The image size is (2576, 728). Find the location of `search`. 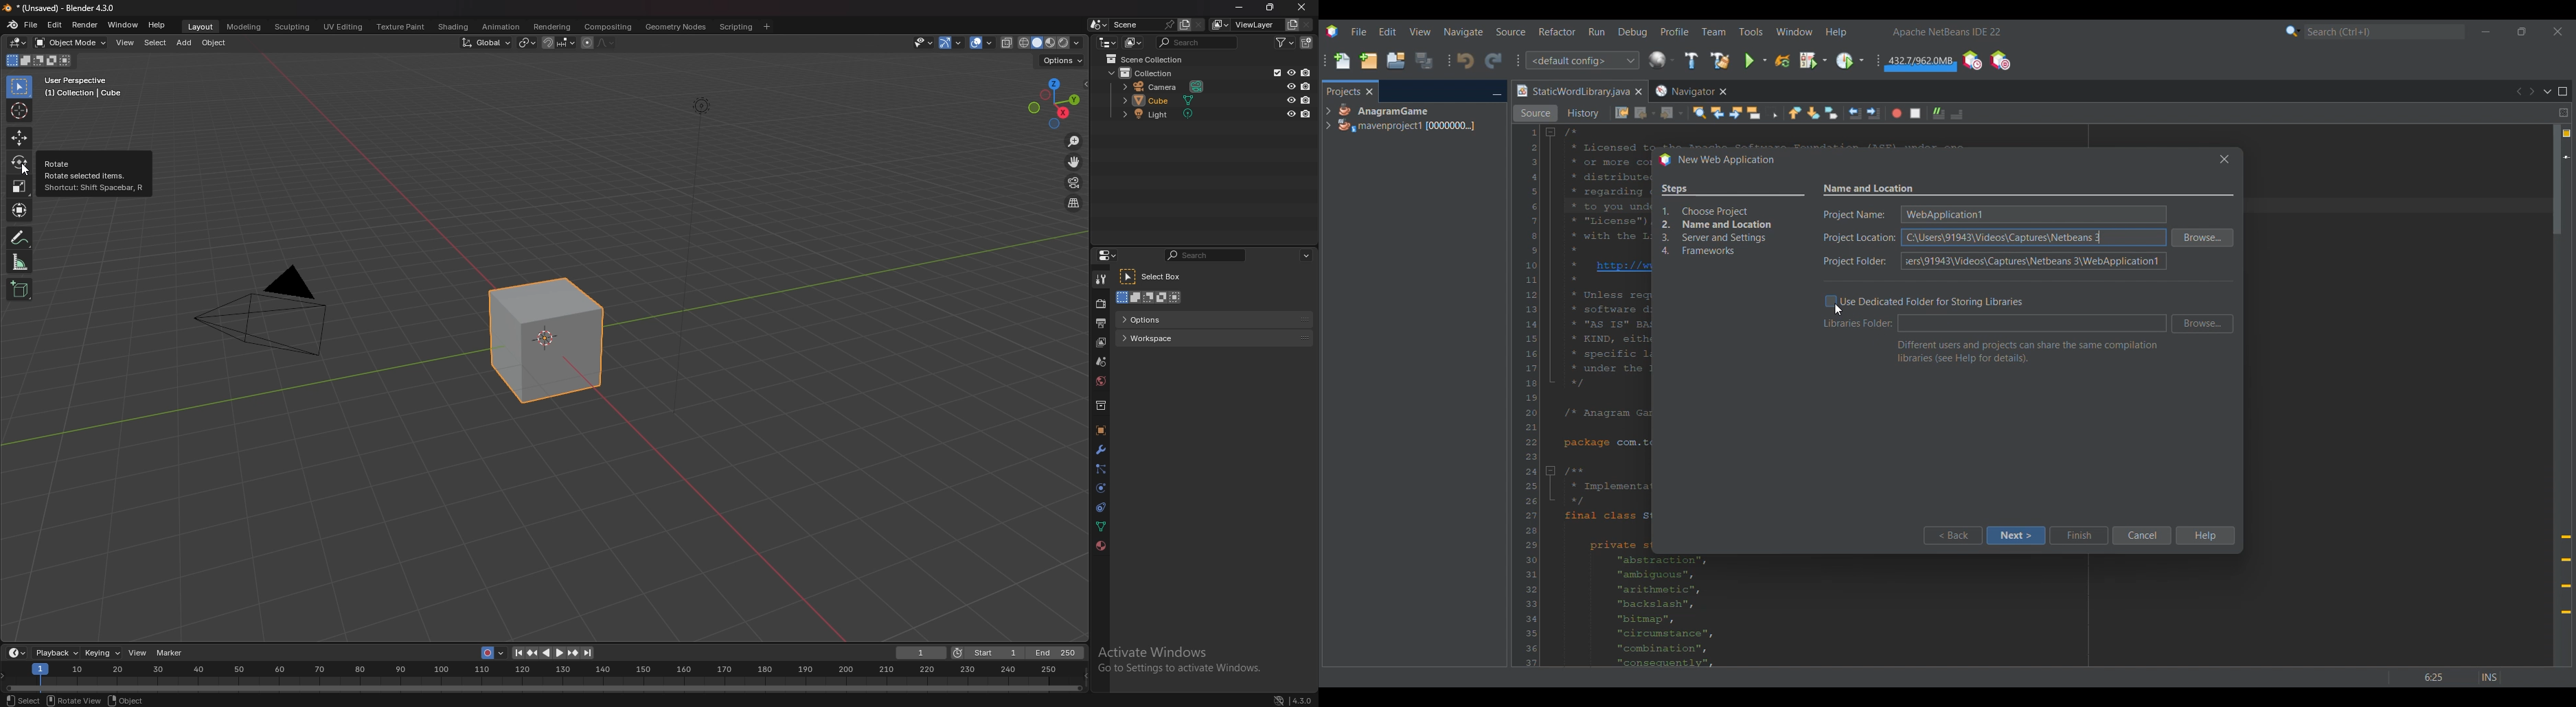

search is located at coordinates (1198, 43).